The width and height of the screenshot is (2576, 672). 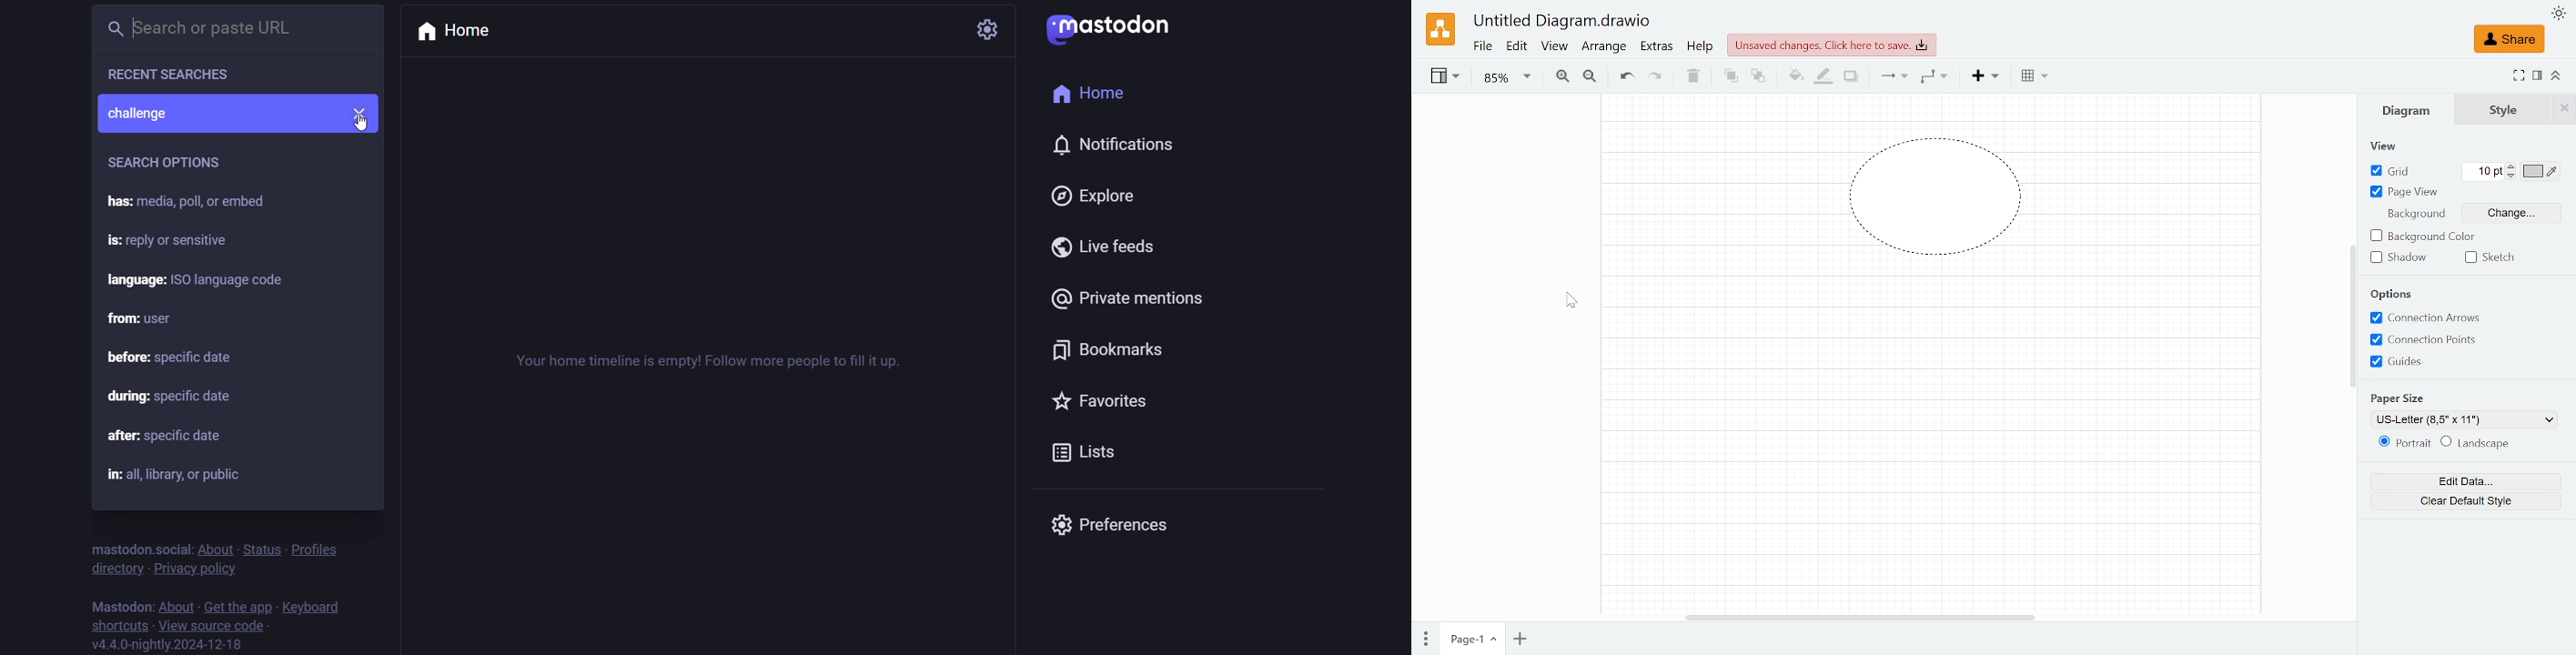 What do you see at coordinates (260, 546) in the screenshot?
I see `status` at bounding box center [260, 546].